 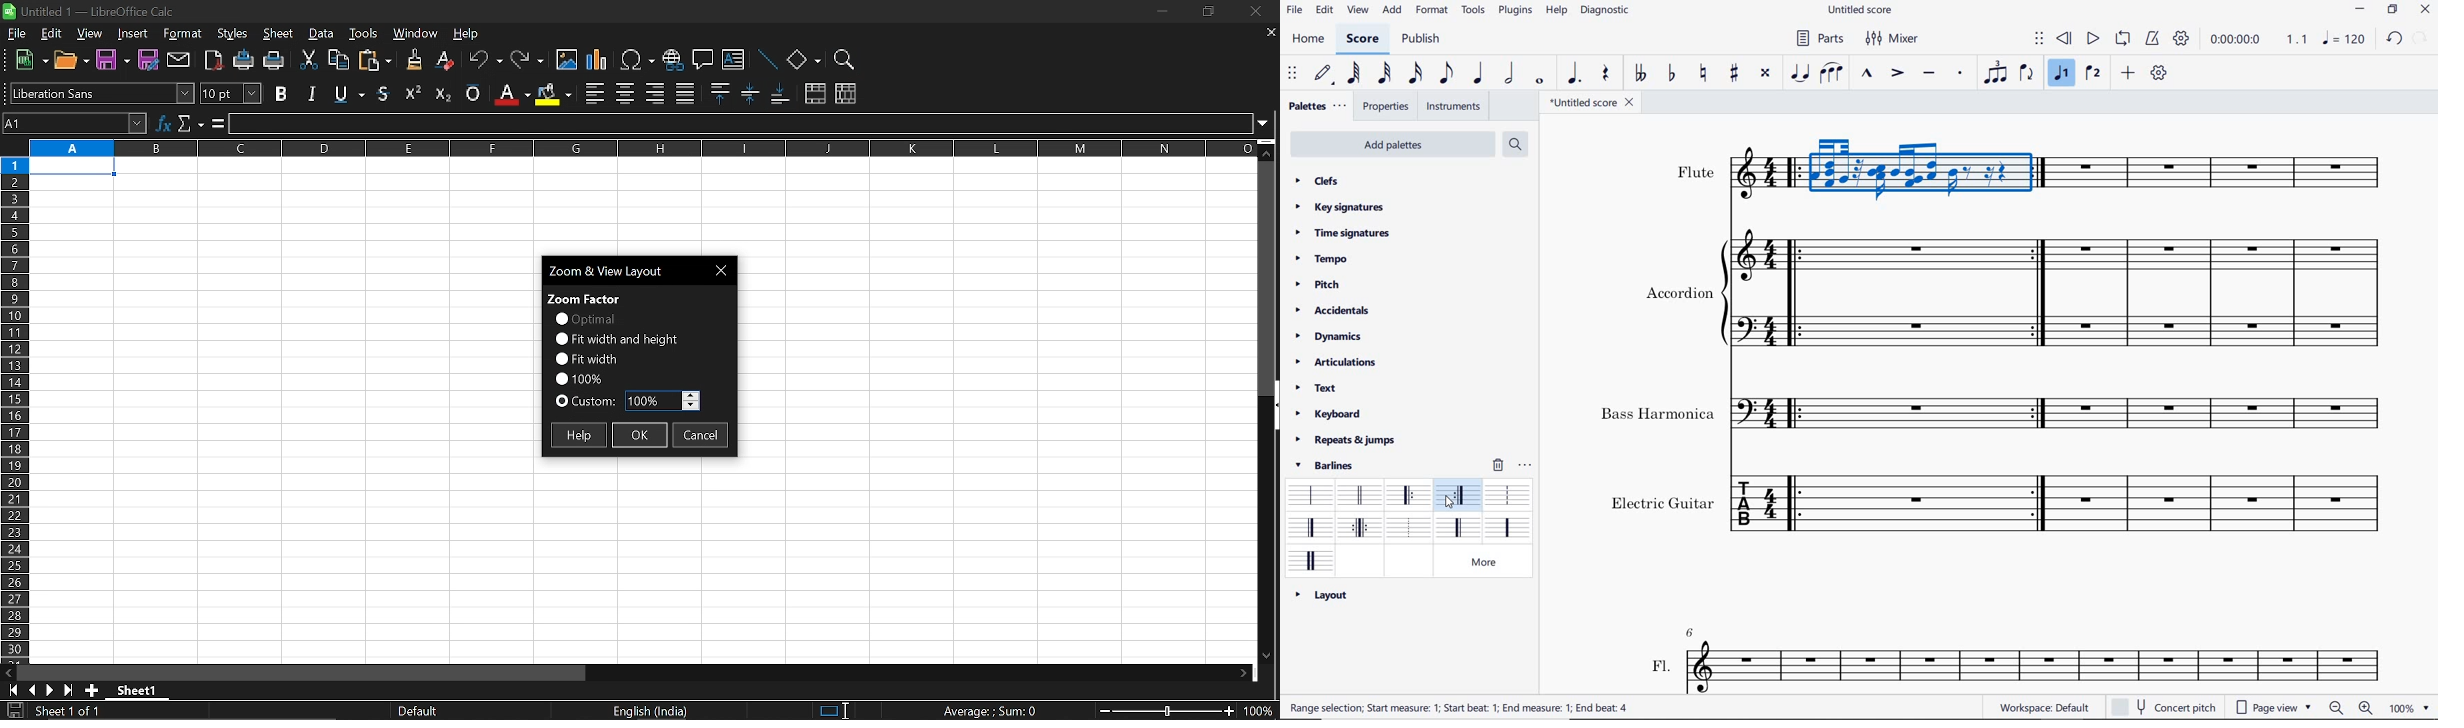 What do you see at coordinates (2041, 414) in the screenshot?
I see `right (end) repeat sign added` at bounding box center [2041, 414].